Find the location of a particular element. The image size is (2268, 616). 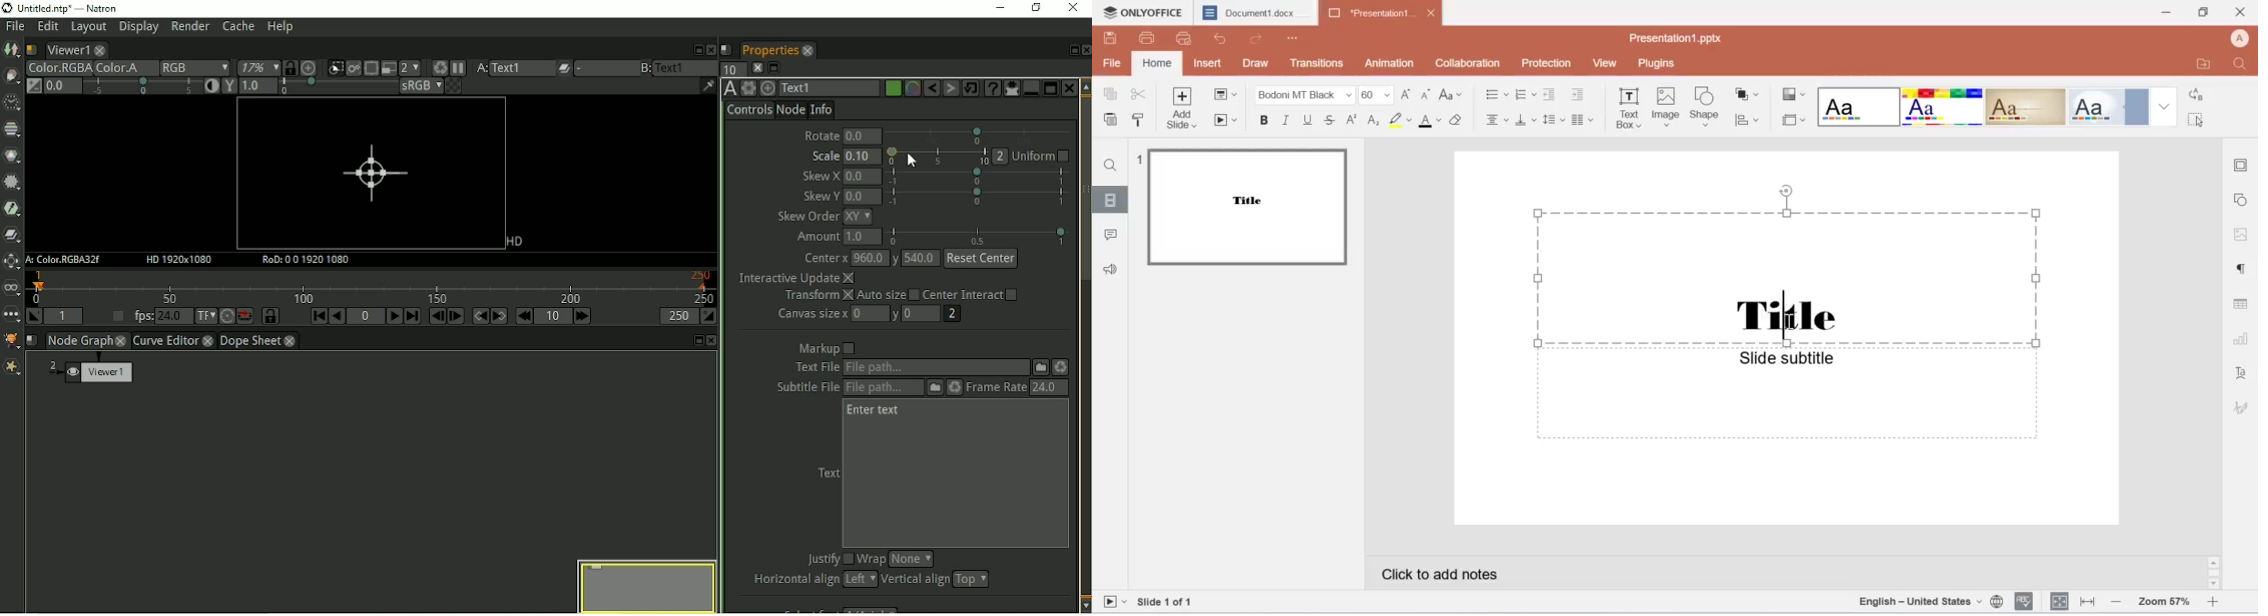

decrease is located at coordinates (2116, 603).